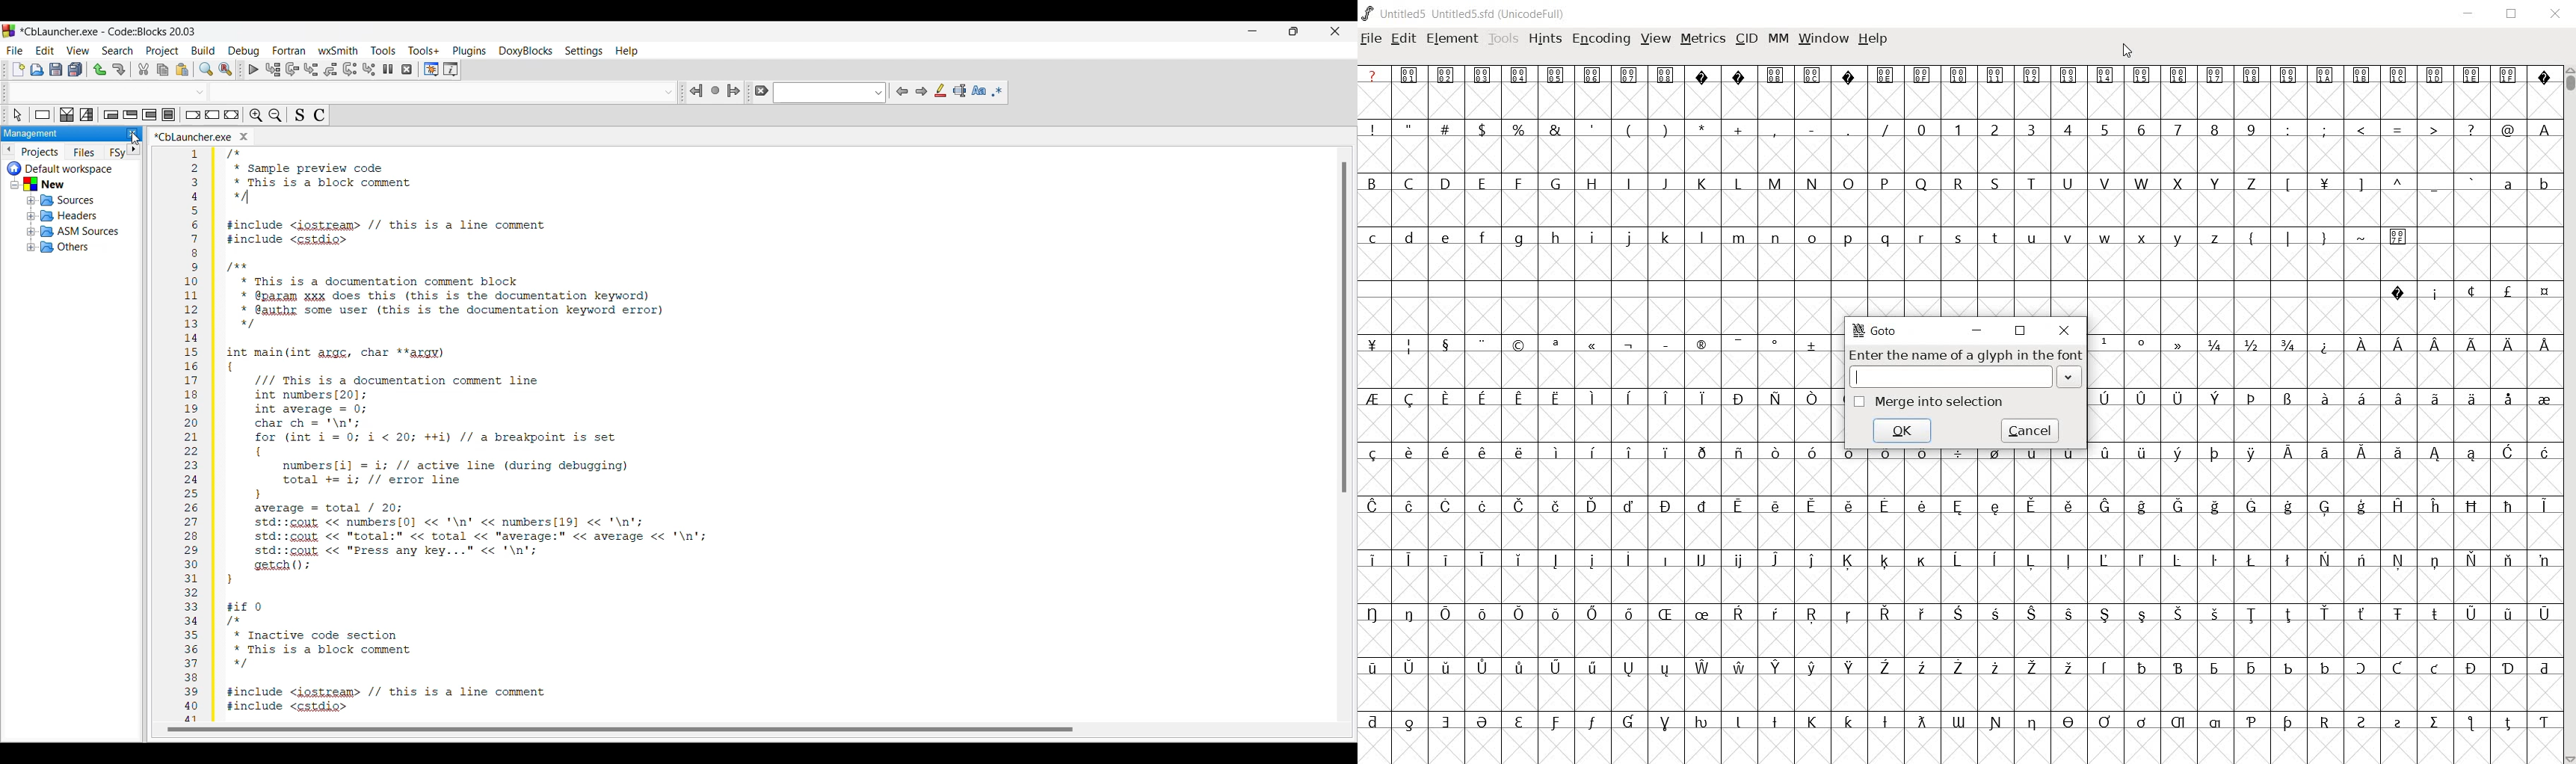 This screenshot has width=2576, height=784. Describe the element at coordinates (111, 115) in the screenshot. I see `Entry-condition loop` at that location.